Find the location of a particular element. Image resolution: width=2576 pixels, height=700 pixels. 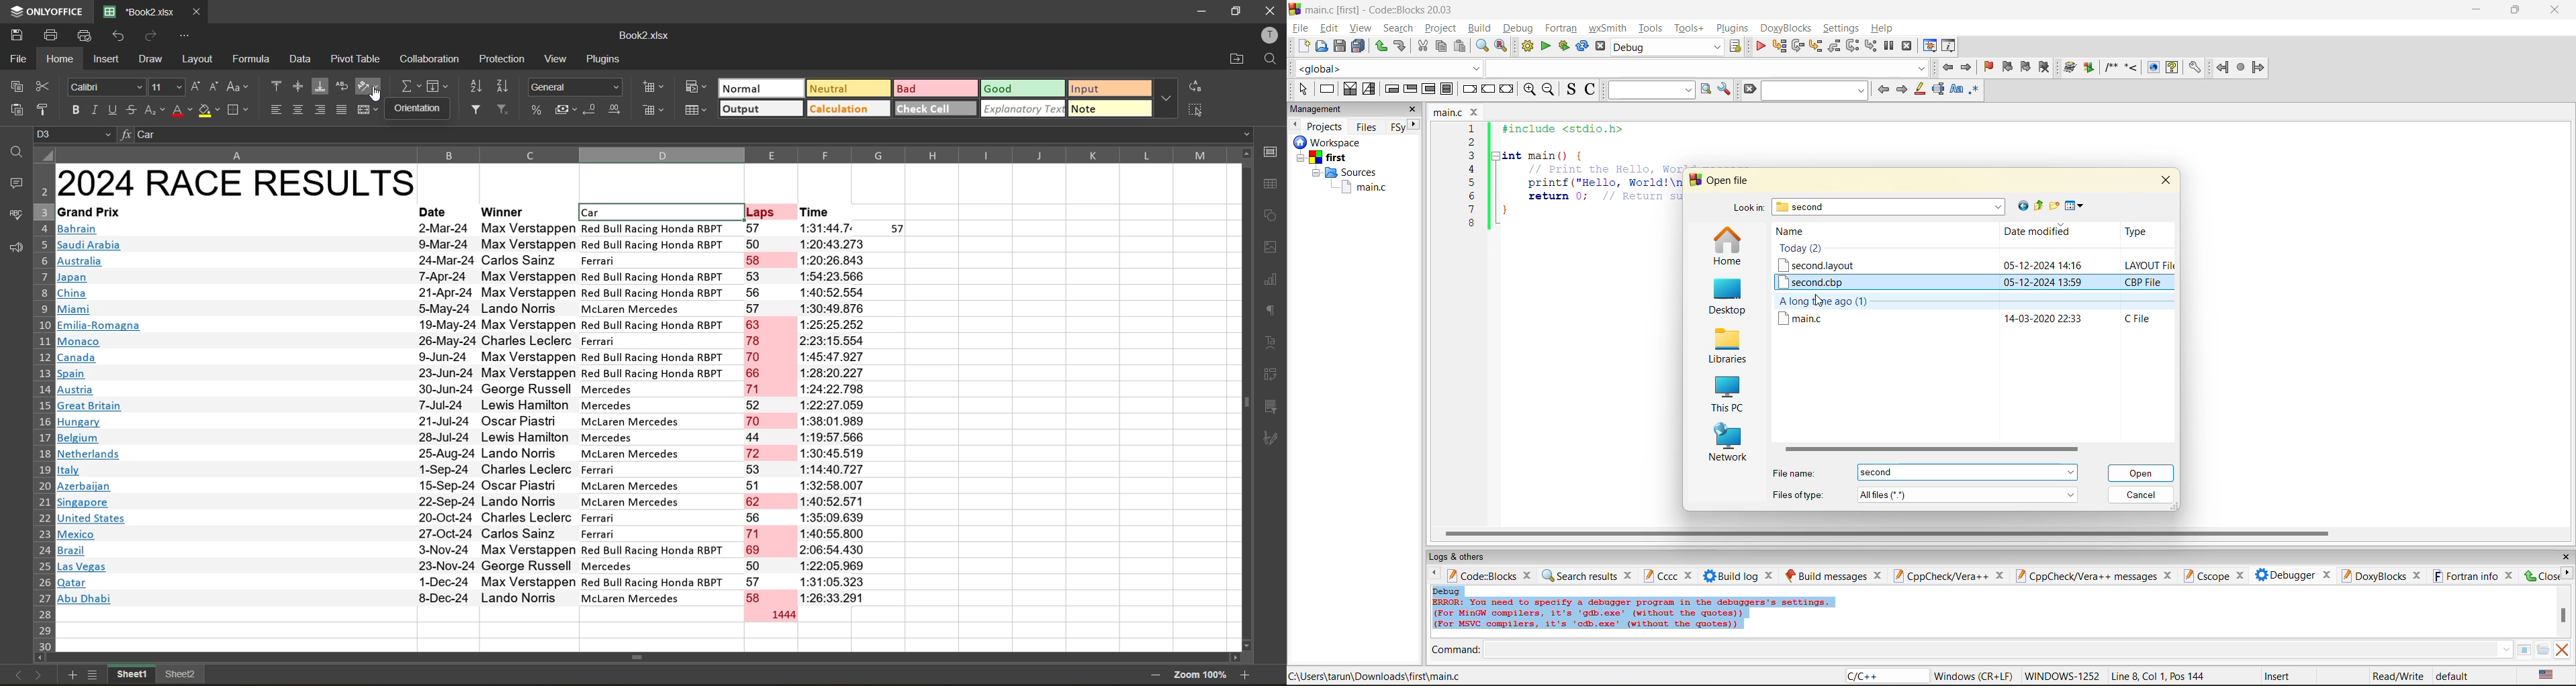

file name is located at coordinates (1449, 112).